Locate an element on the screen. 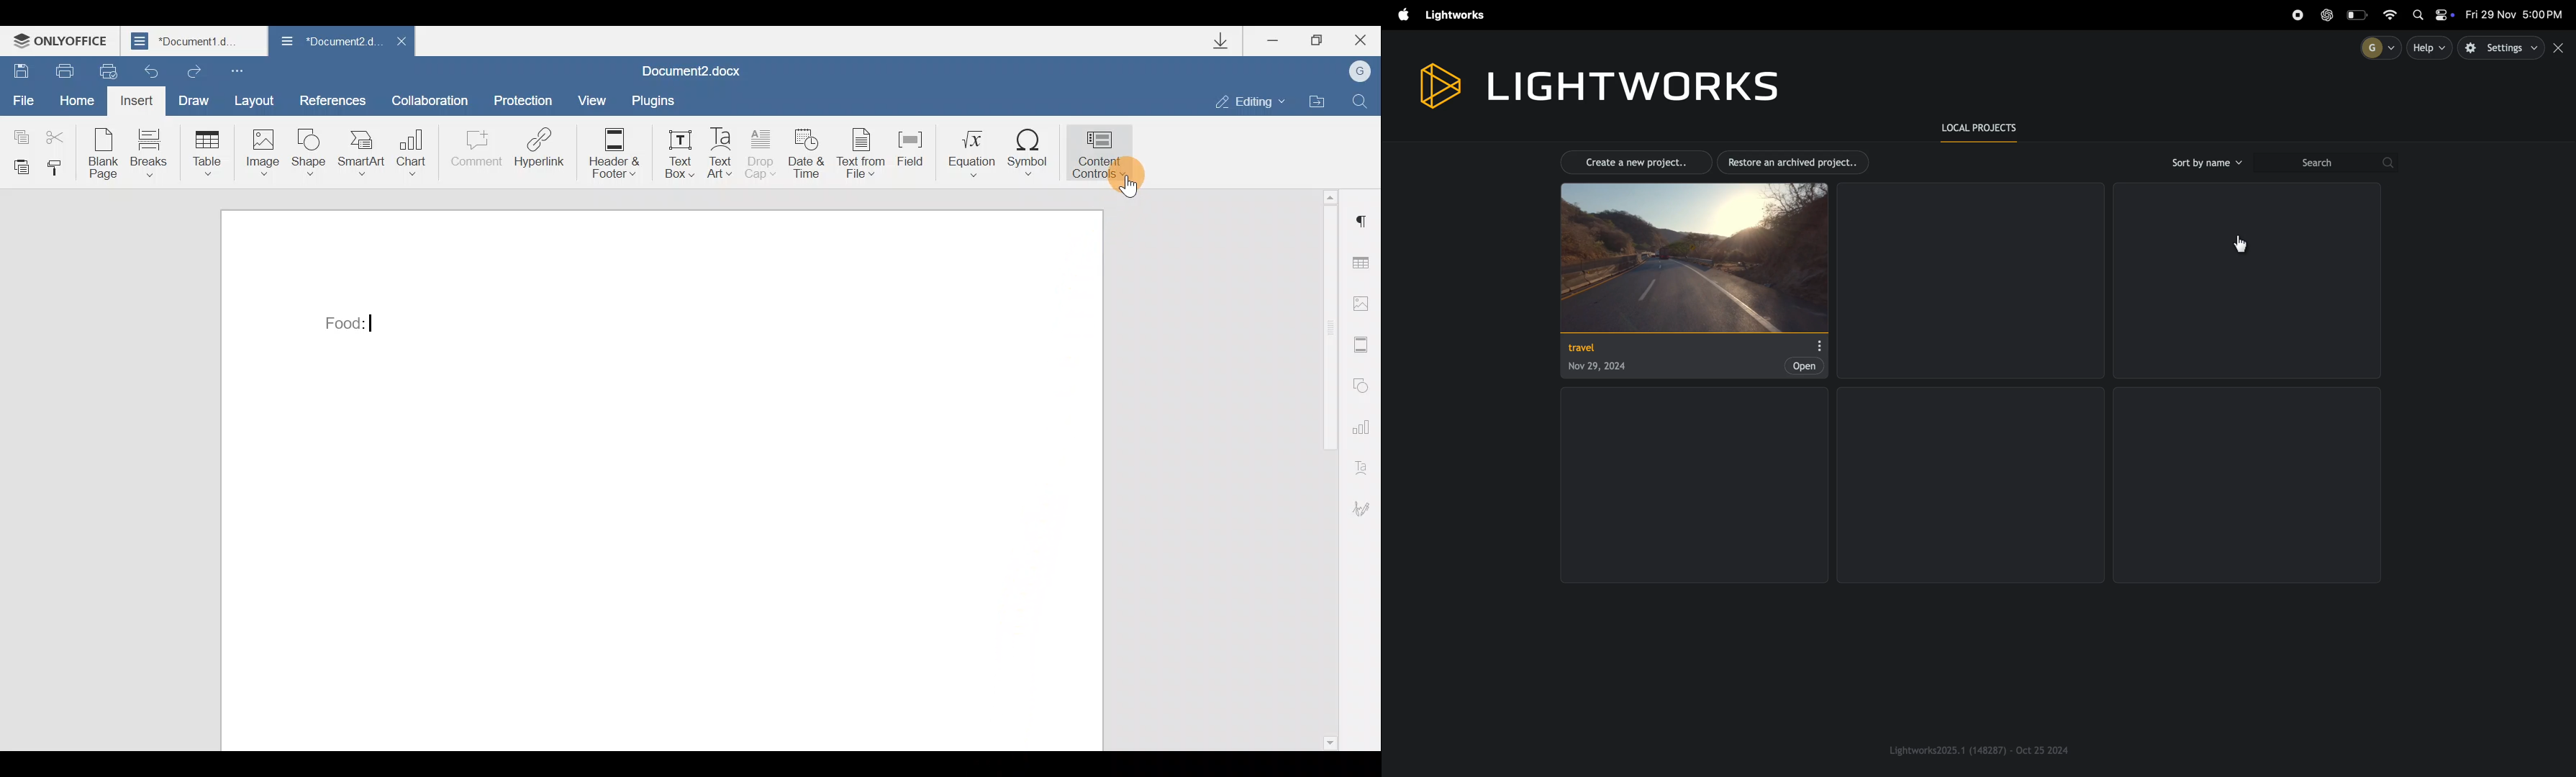 The image size is (2576, 784). Document1 d.. is located at coordinates (196, 40).